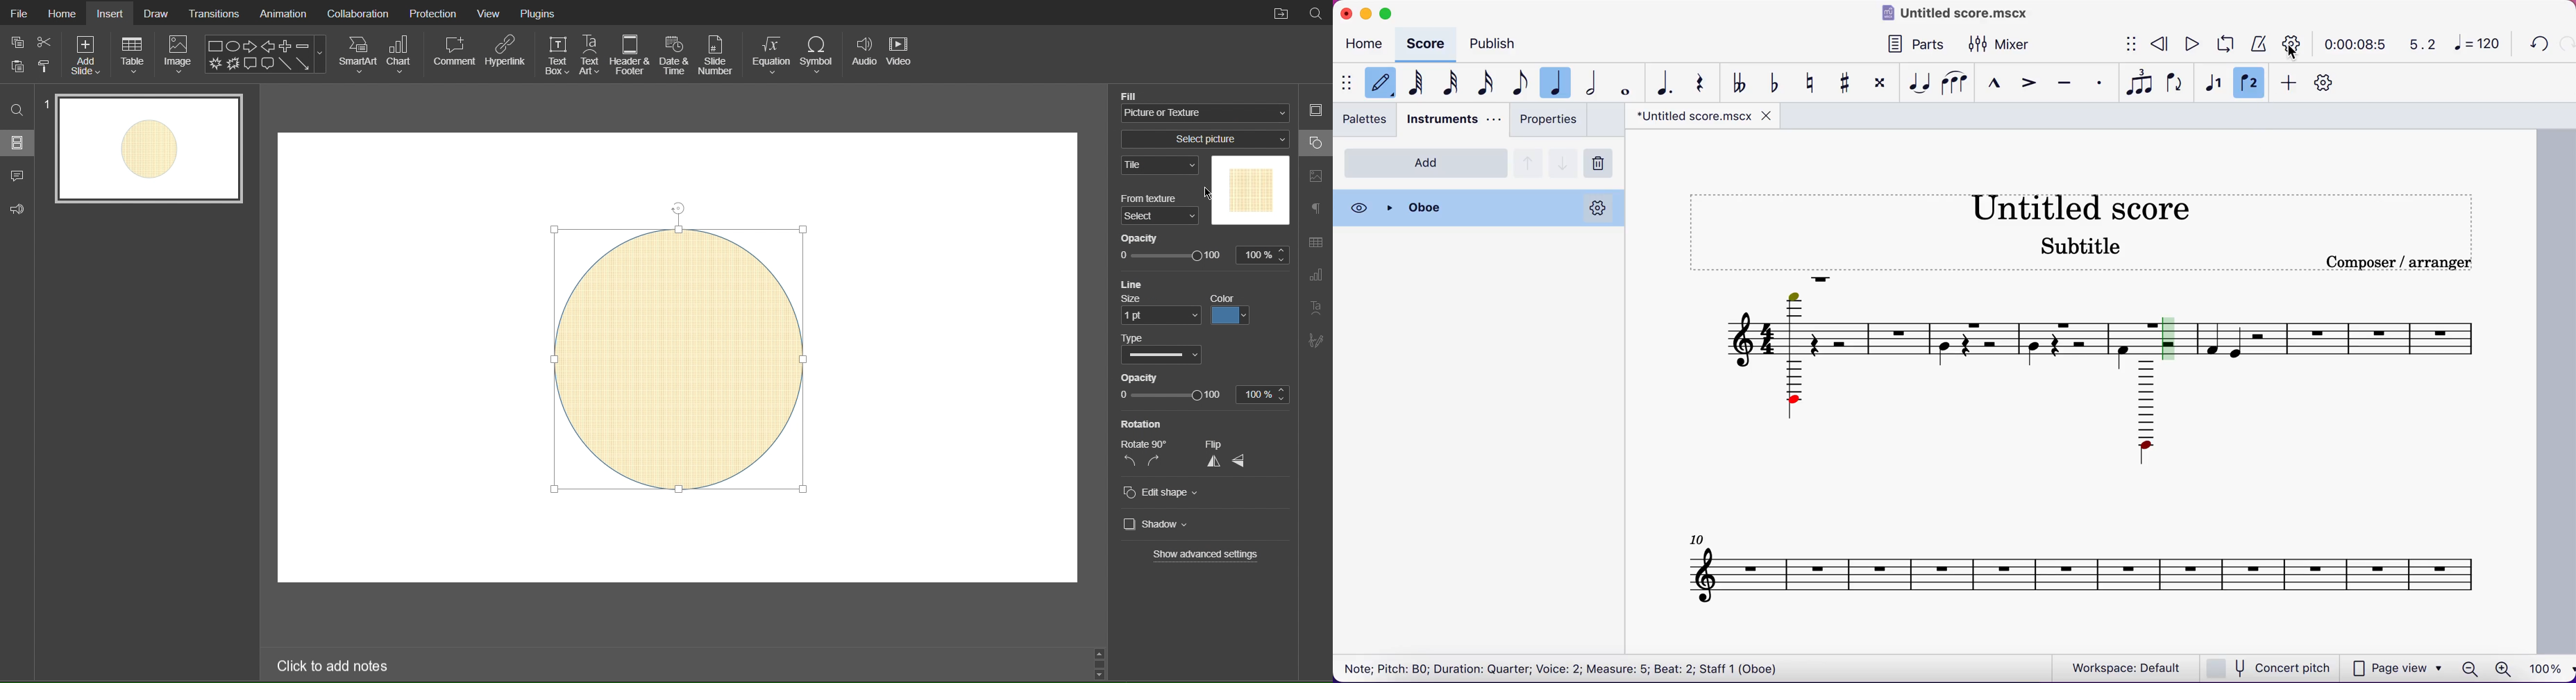 The height and width of the screenshot is (700, 2576). What do you see at coordinates (17, 12) in the screenshot?
I see `File` at bounding box center [17, 12].